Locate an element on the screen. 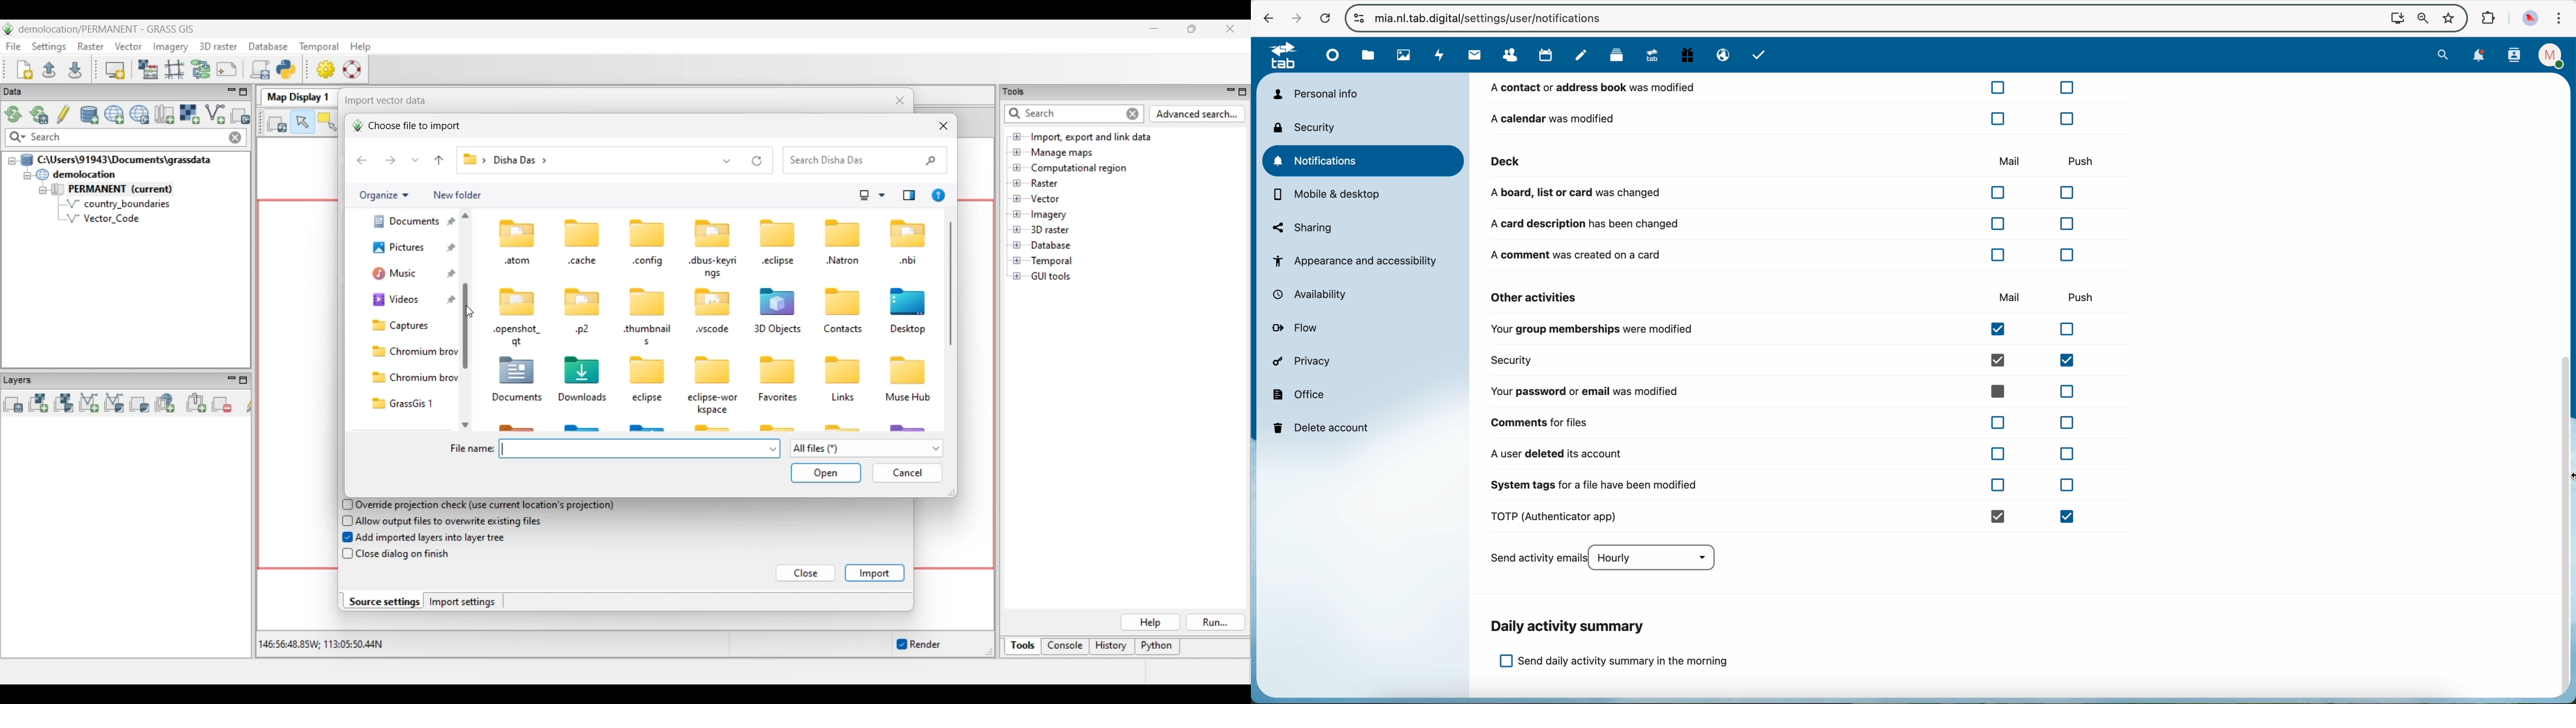  contacts is located at coordinates (1512, 55).